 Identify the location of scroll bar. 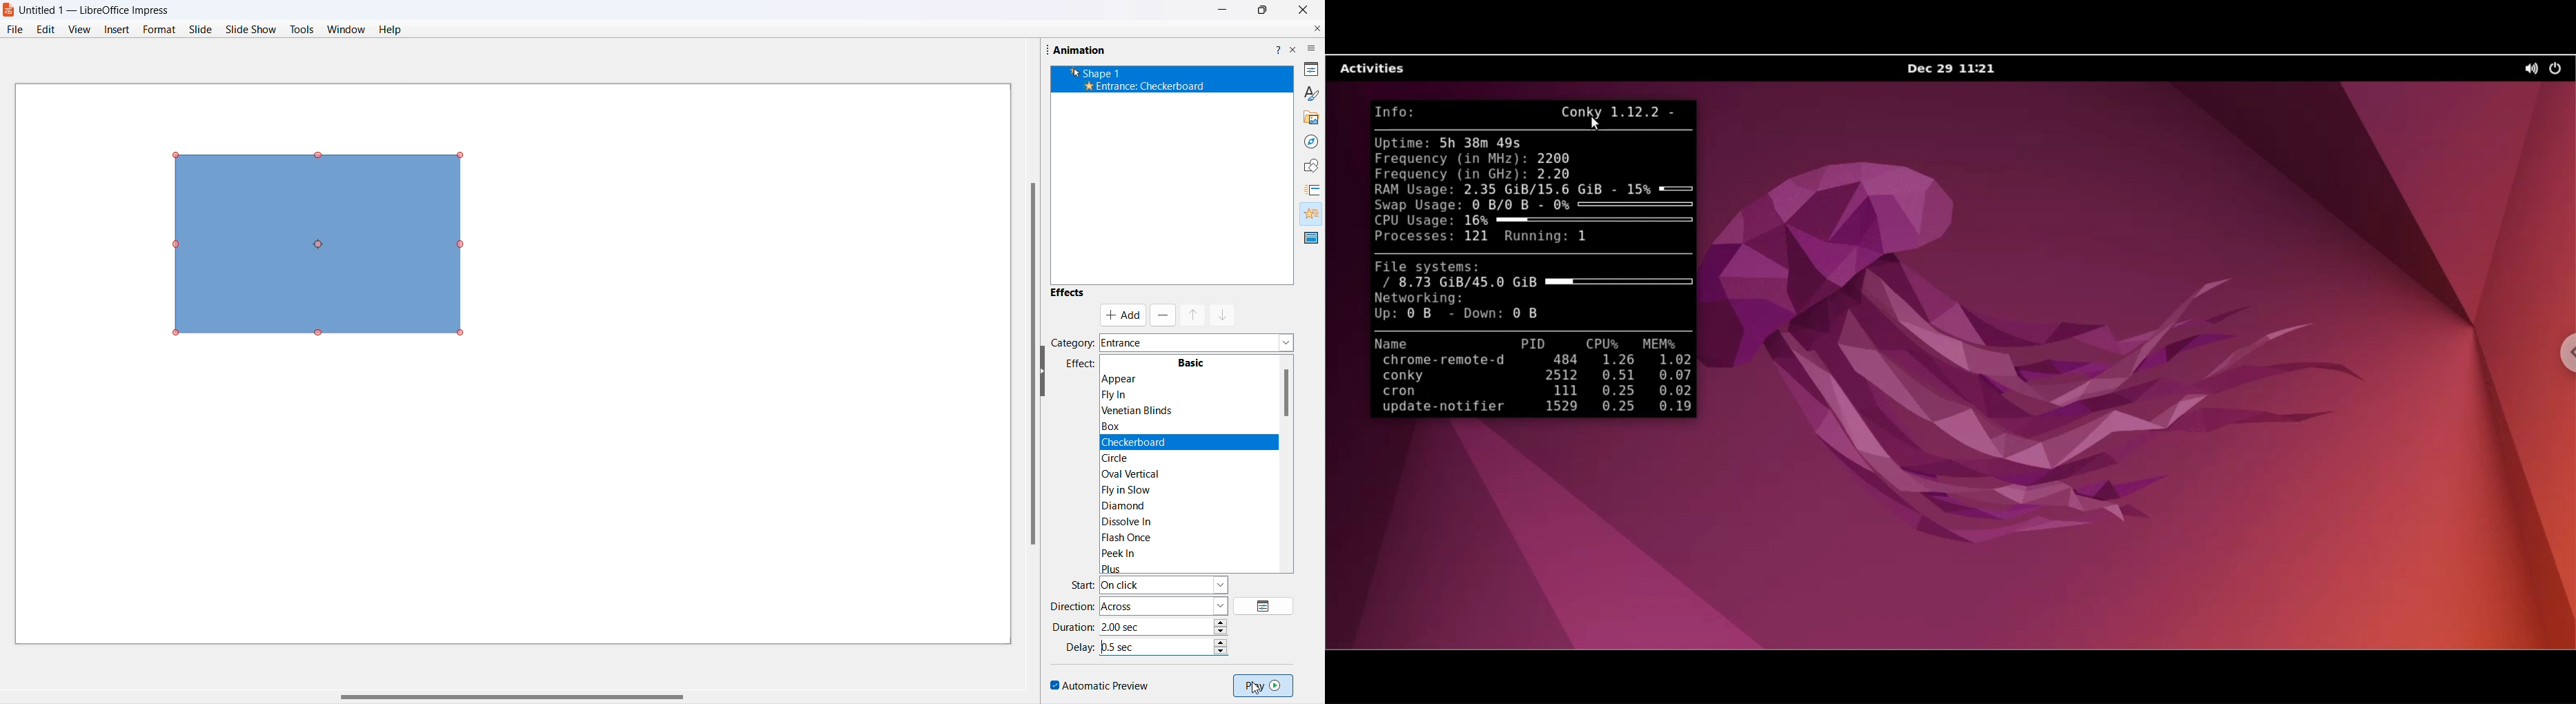
(1023, 367).